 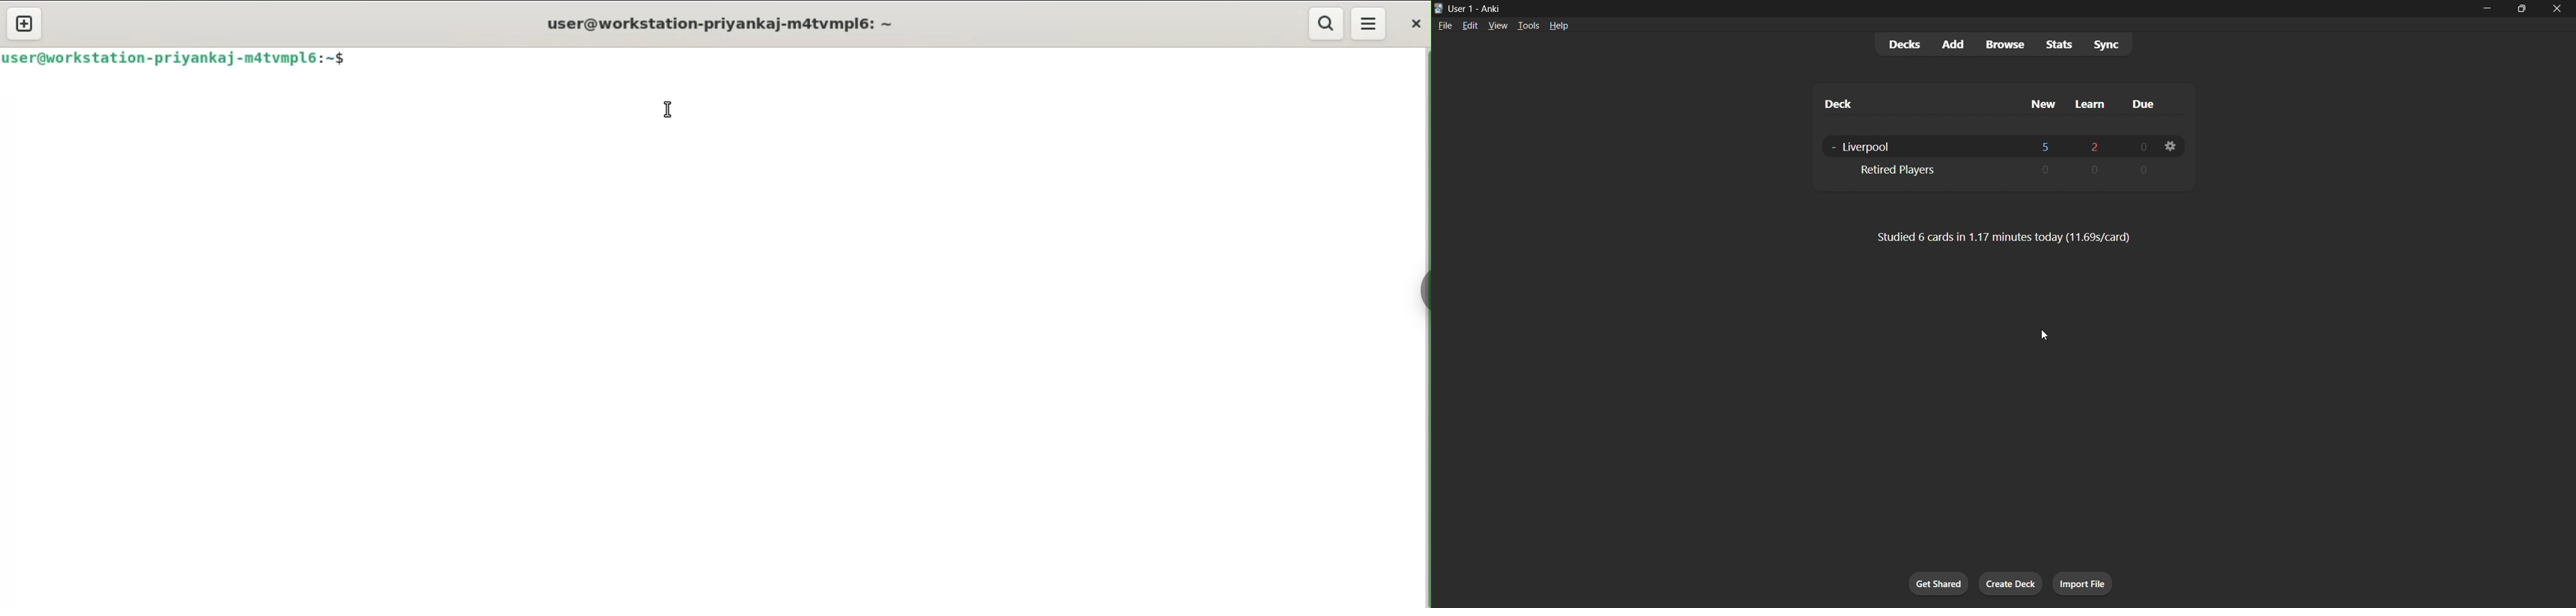 What do you see at coordinates (2111, 42) in the screenshot?
I see `sync` at bounding box center [2111, 42].